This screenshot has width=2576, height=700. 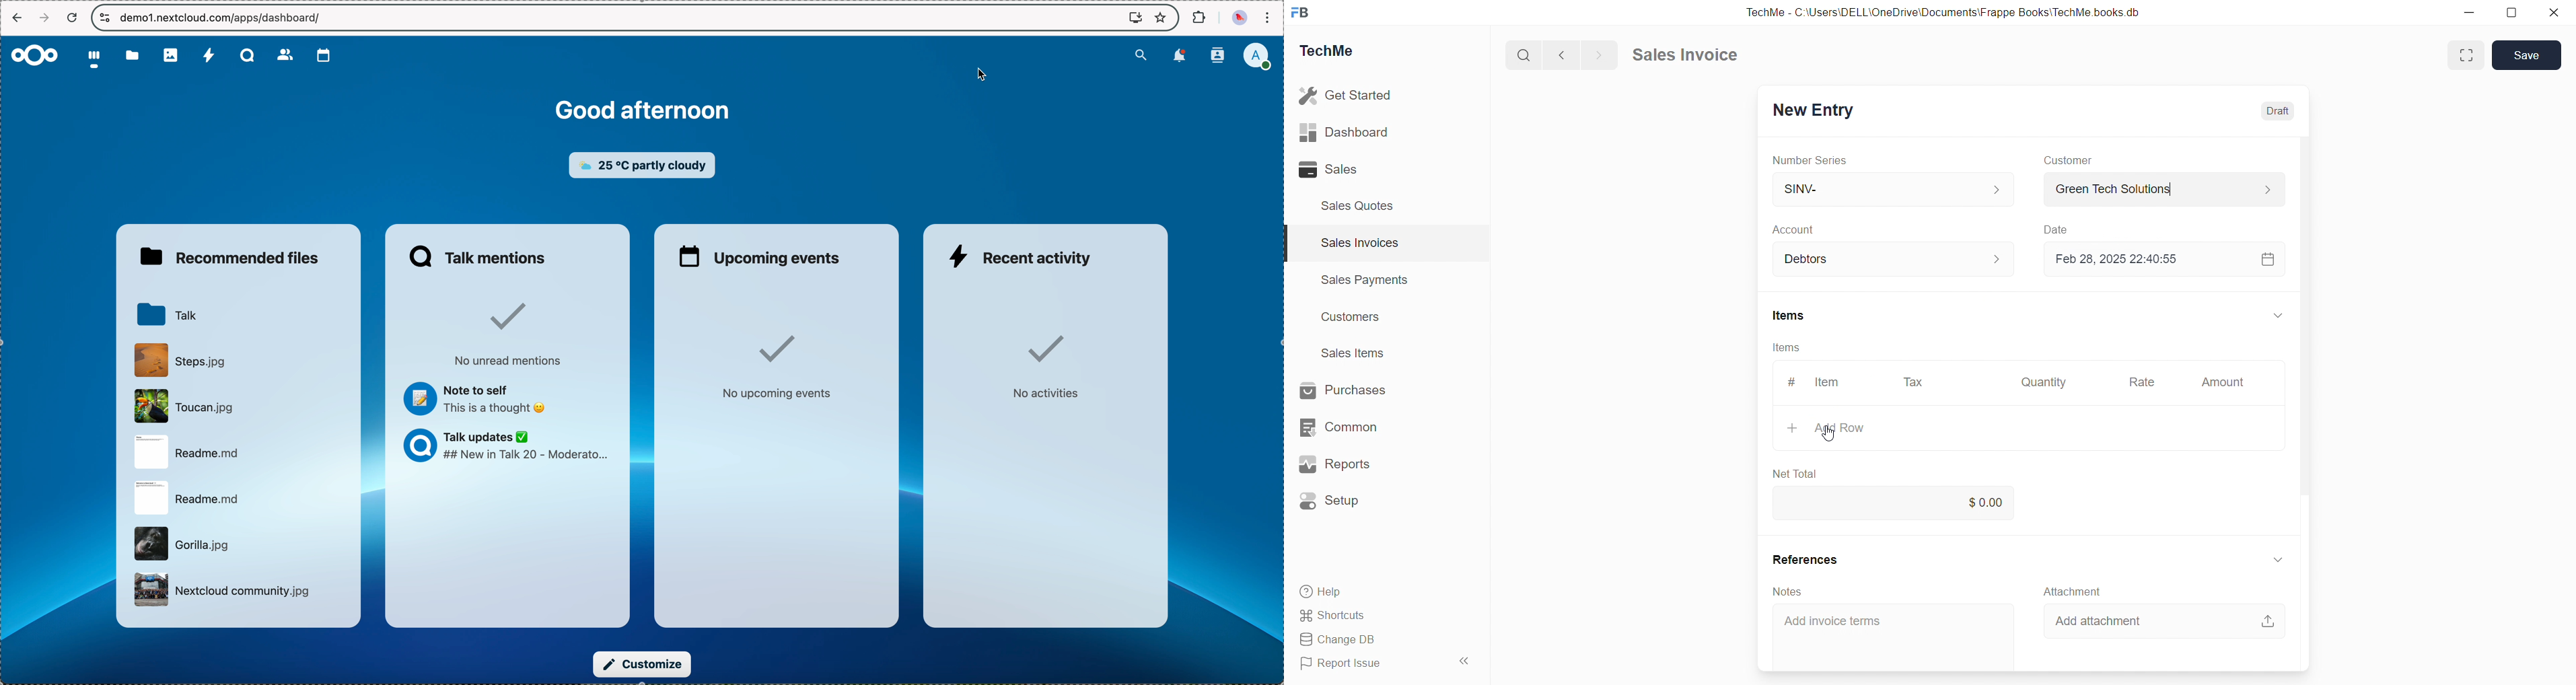 I want to click on back, so click(x=1559, y=55).